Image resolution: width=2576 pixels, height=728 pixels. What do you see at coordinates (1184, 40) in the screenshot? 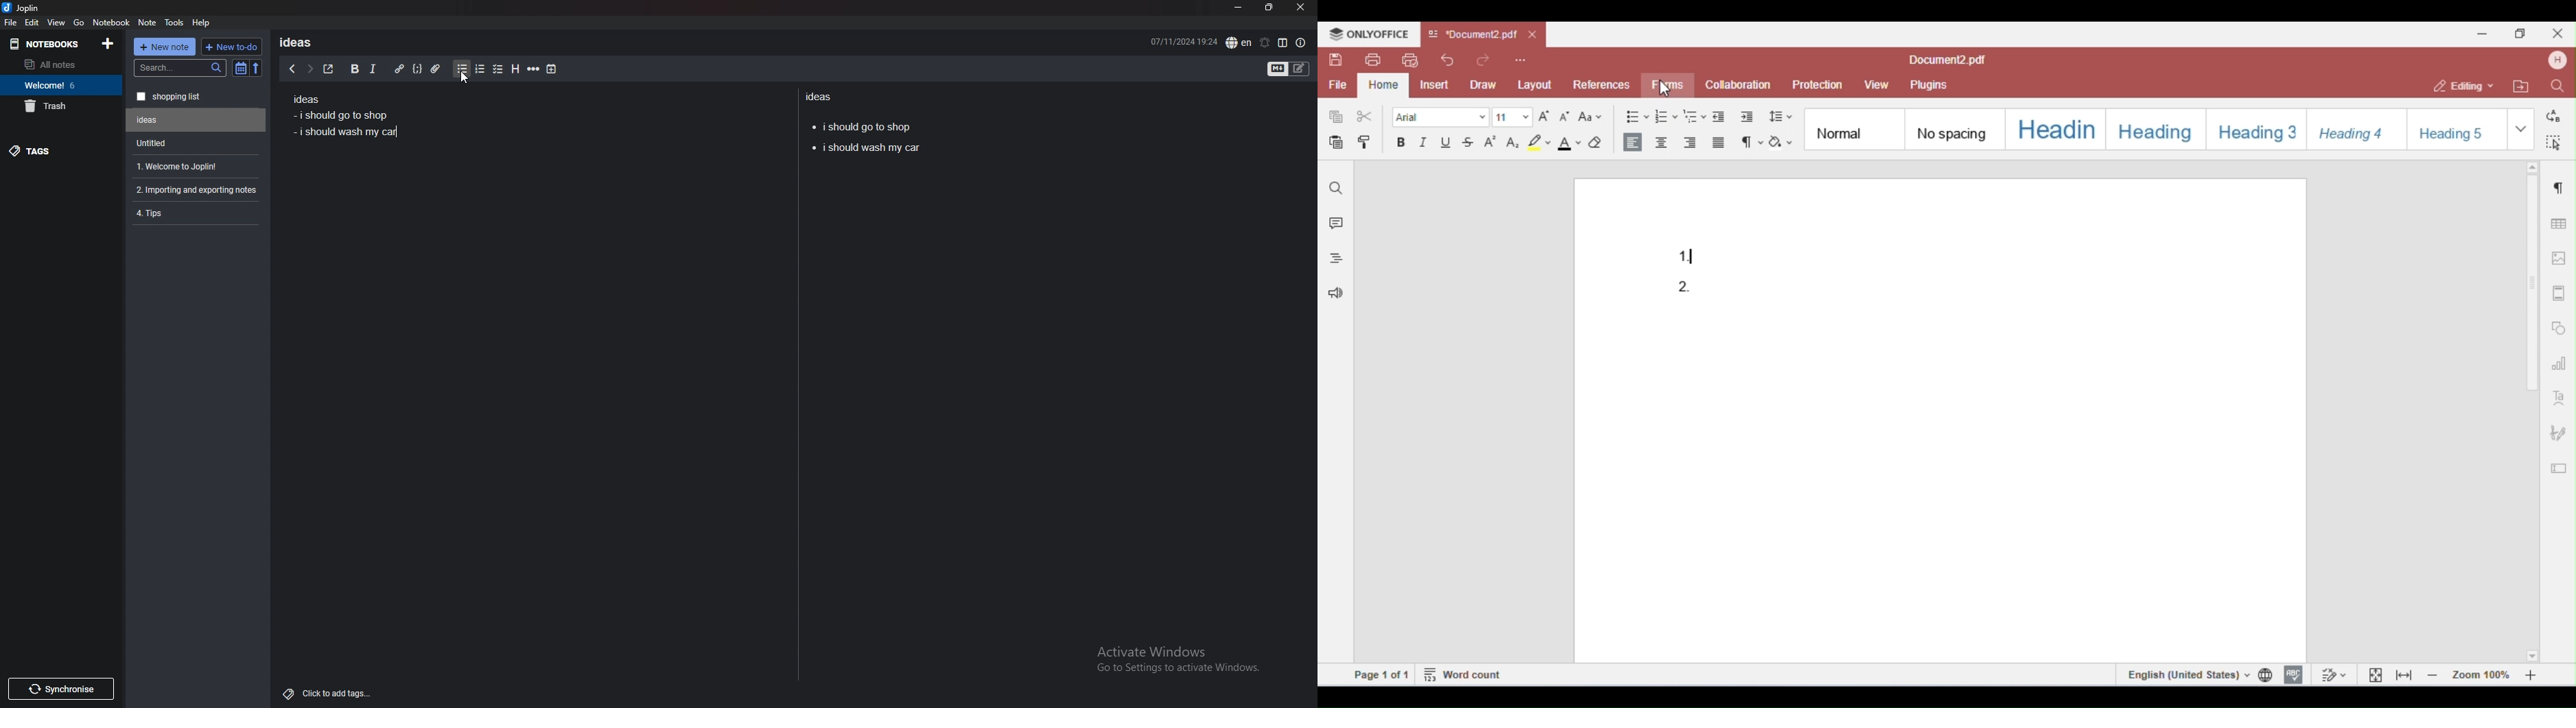
I see `07/11/2024 19:24` at bounding box center [1184, 40].